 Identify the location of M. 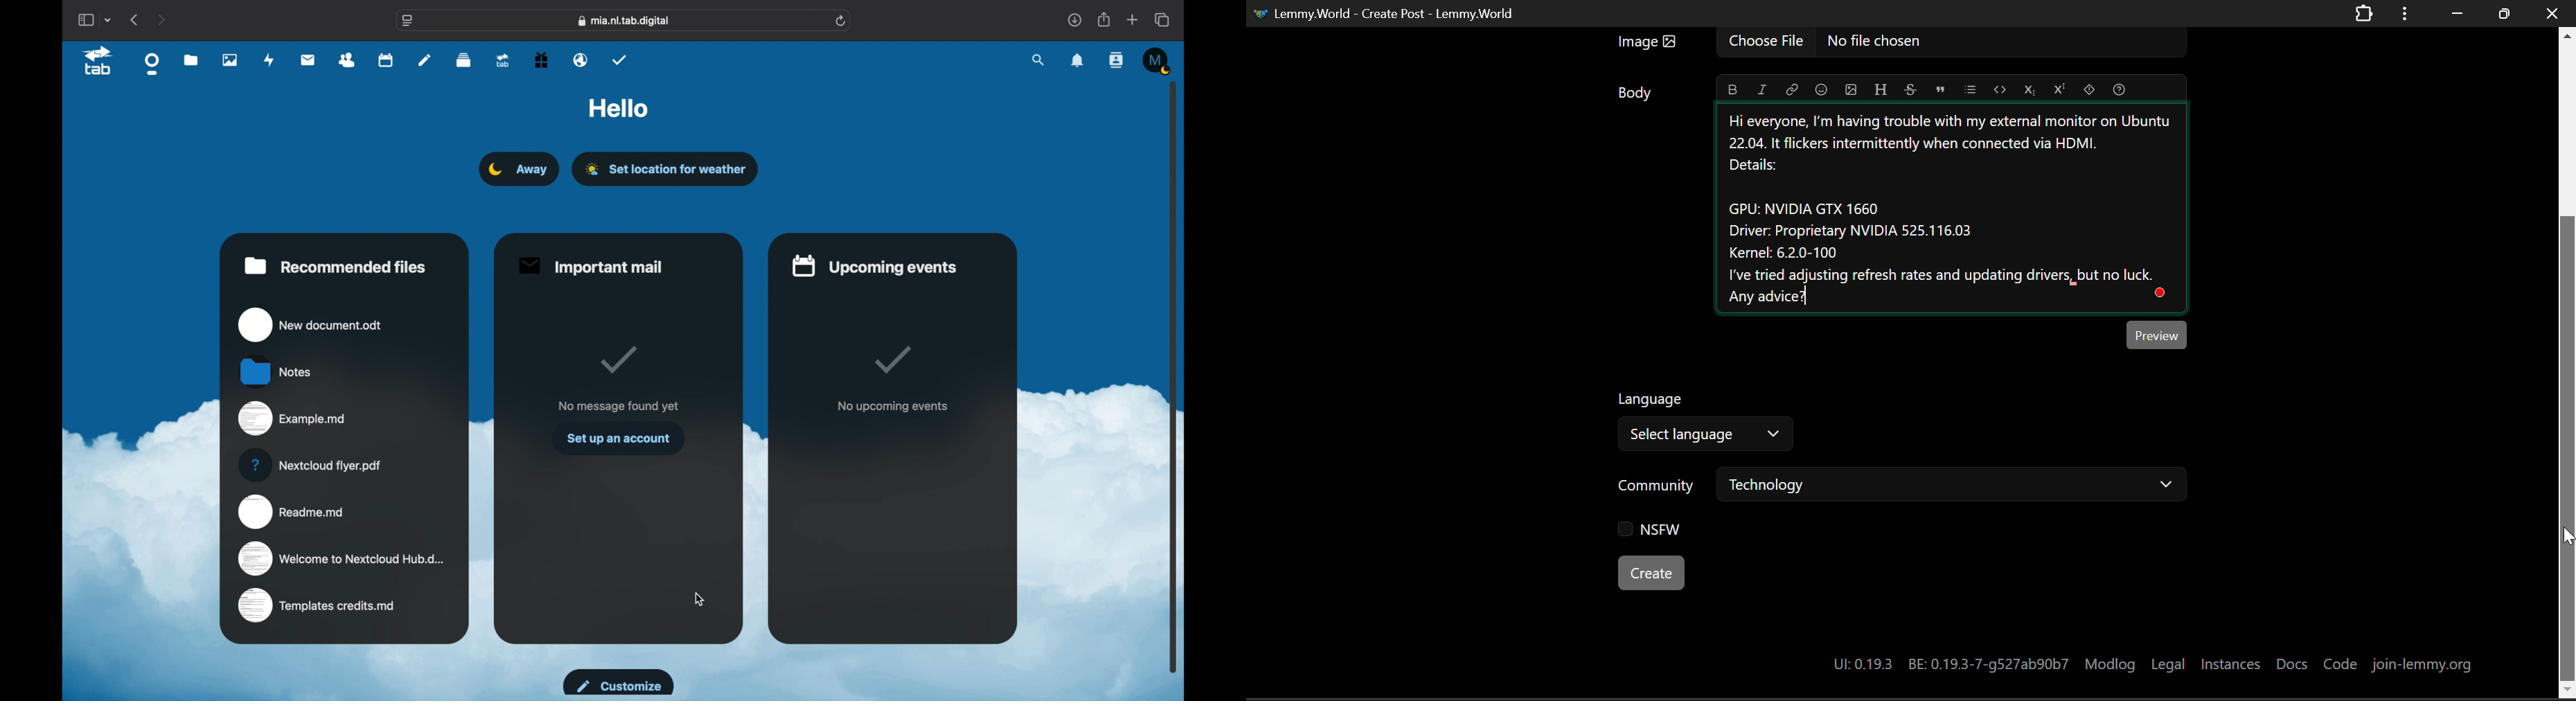
(1158, 60).